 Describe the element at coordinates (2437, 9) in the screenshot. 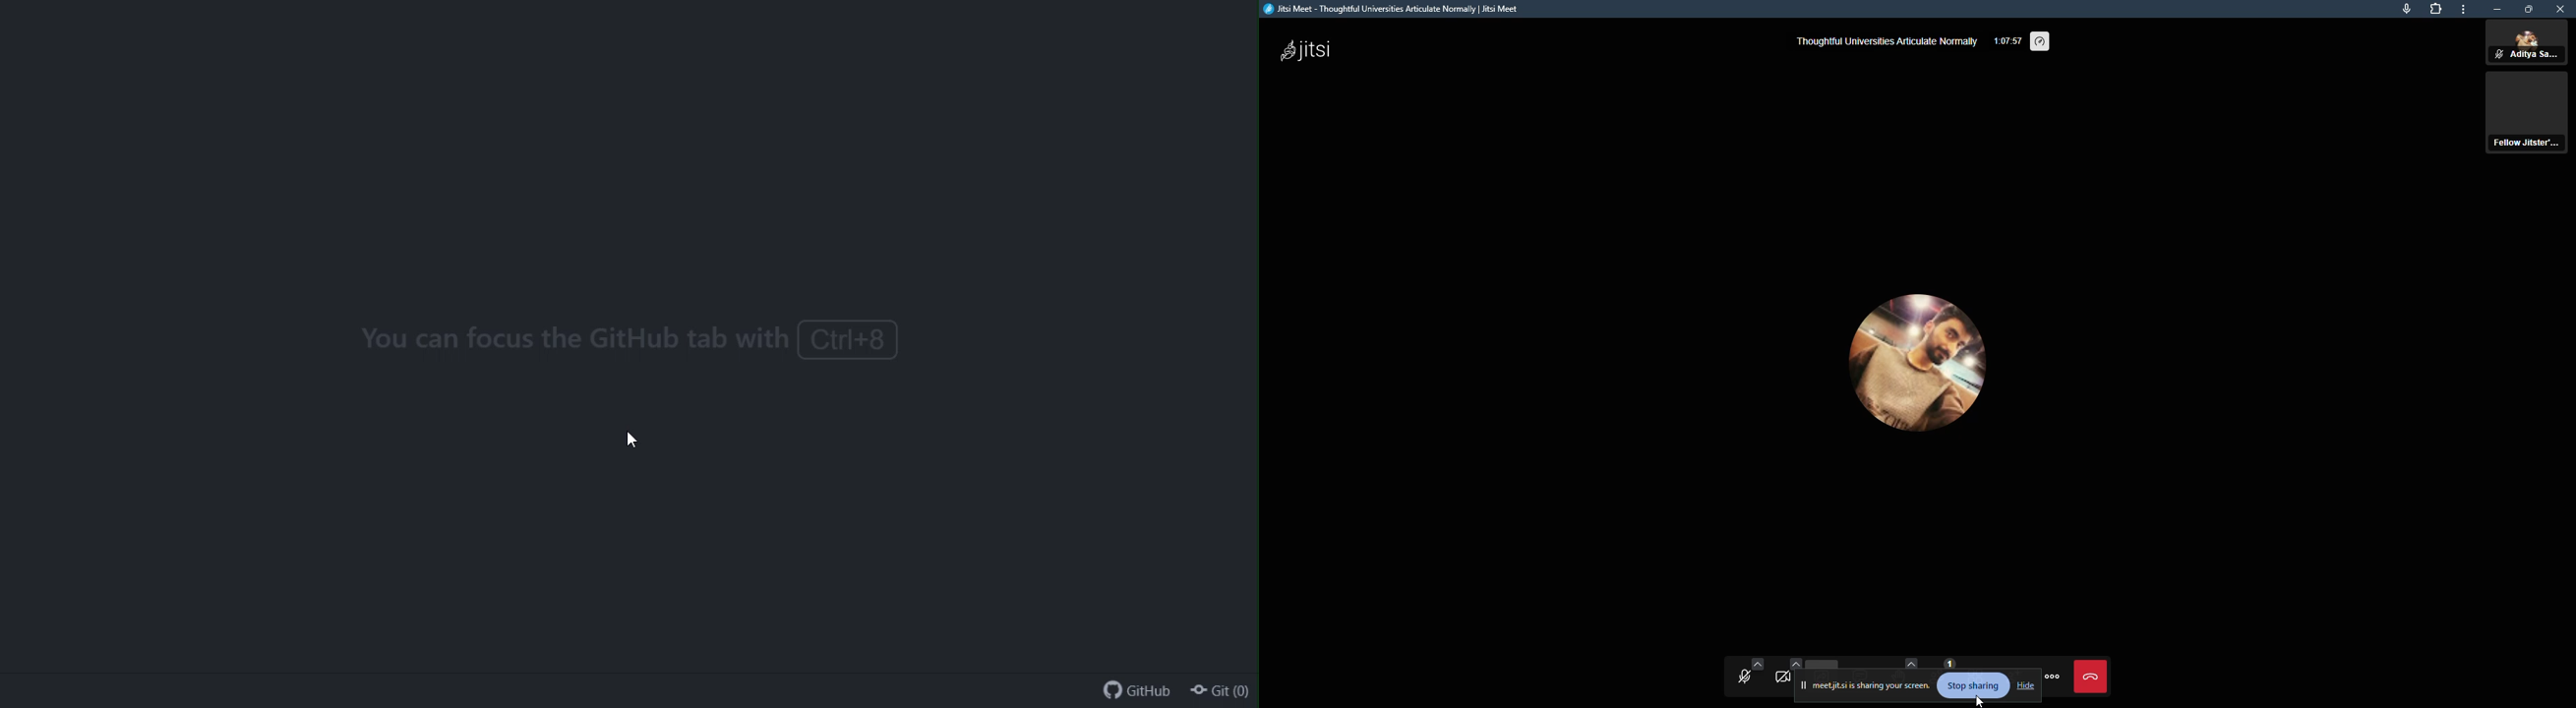

I see `extensions` at that location.